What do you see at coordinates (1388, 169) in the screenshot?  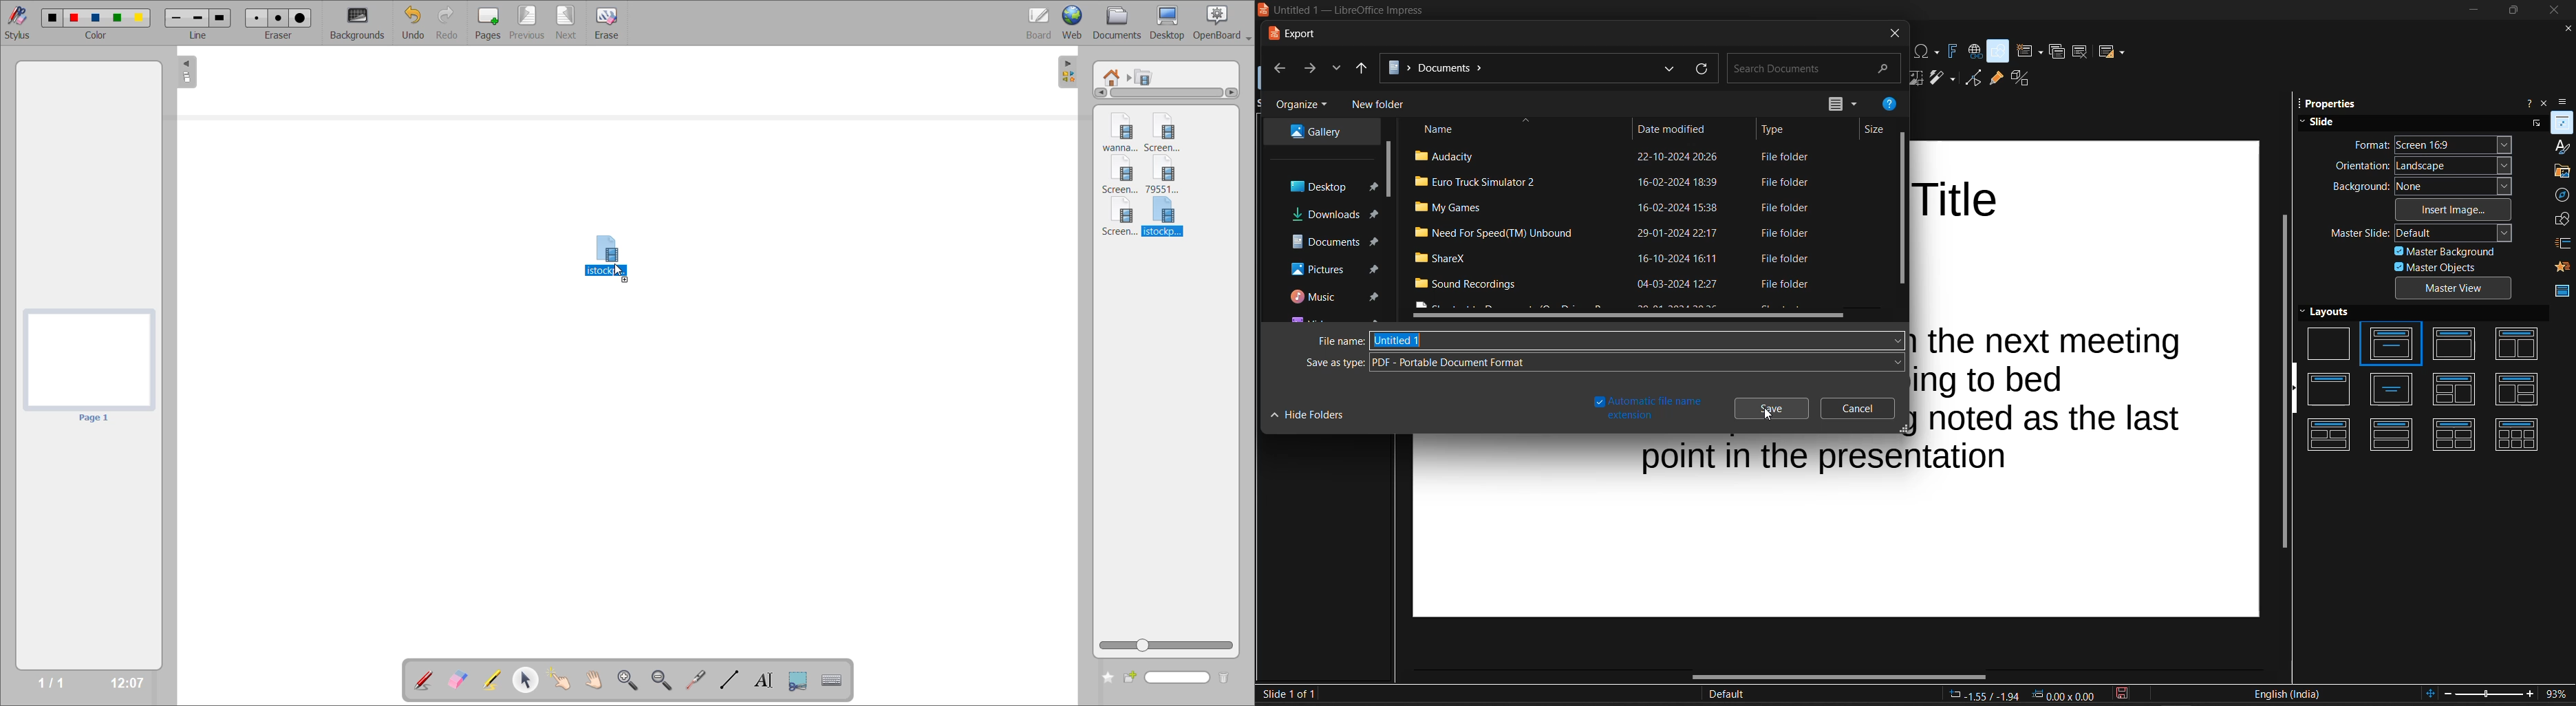 I see `scroll bar` at bounding box center [1388, 169].